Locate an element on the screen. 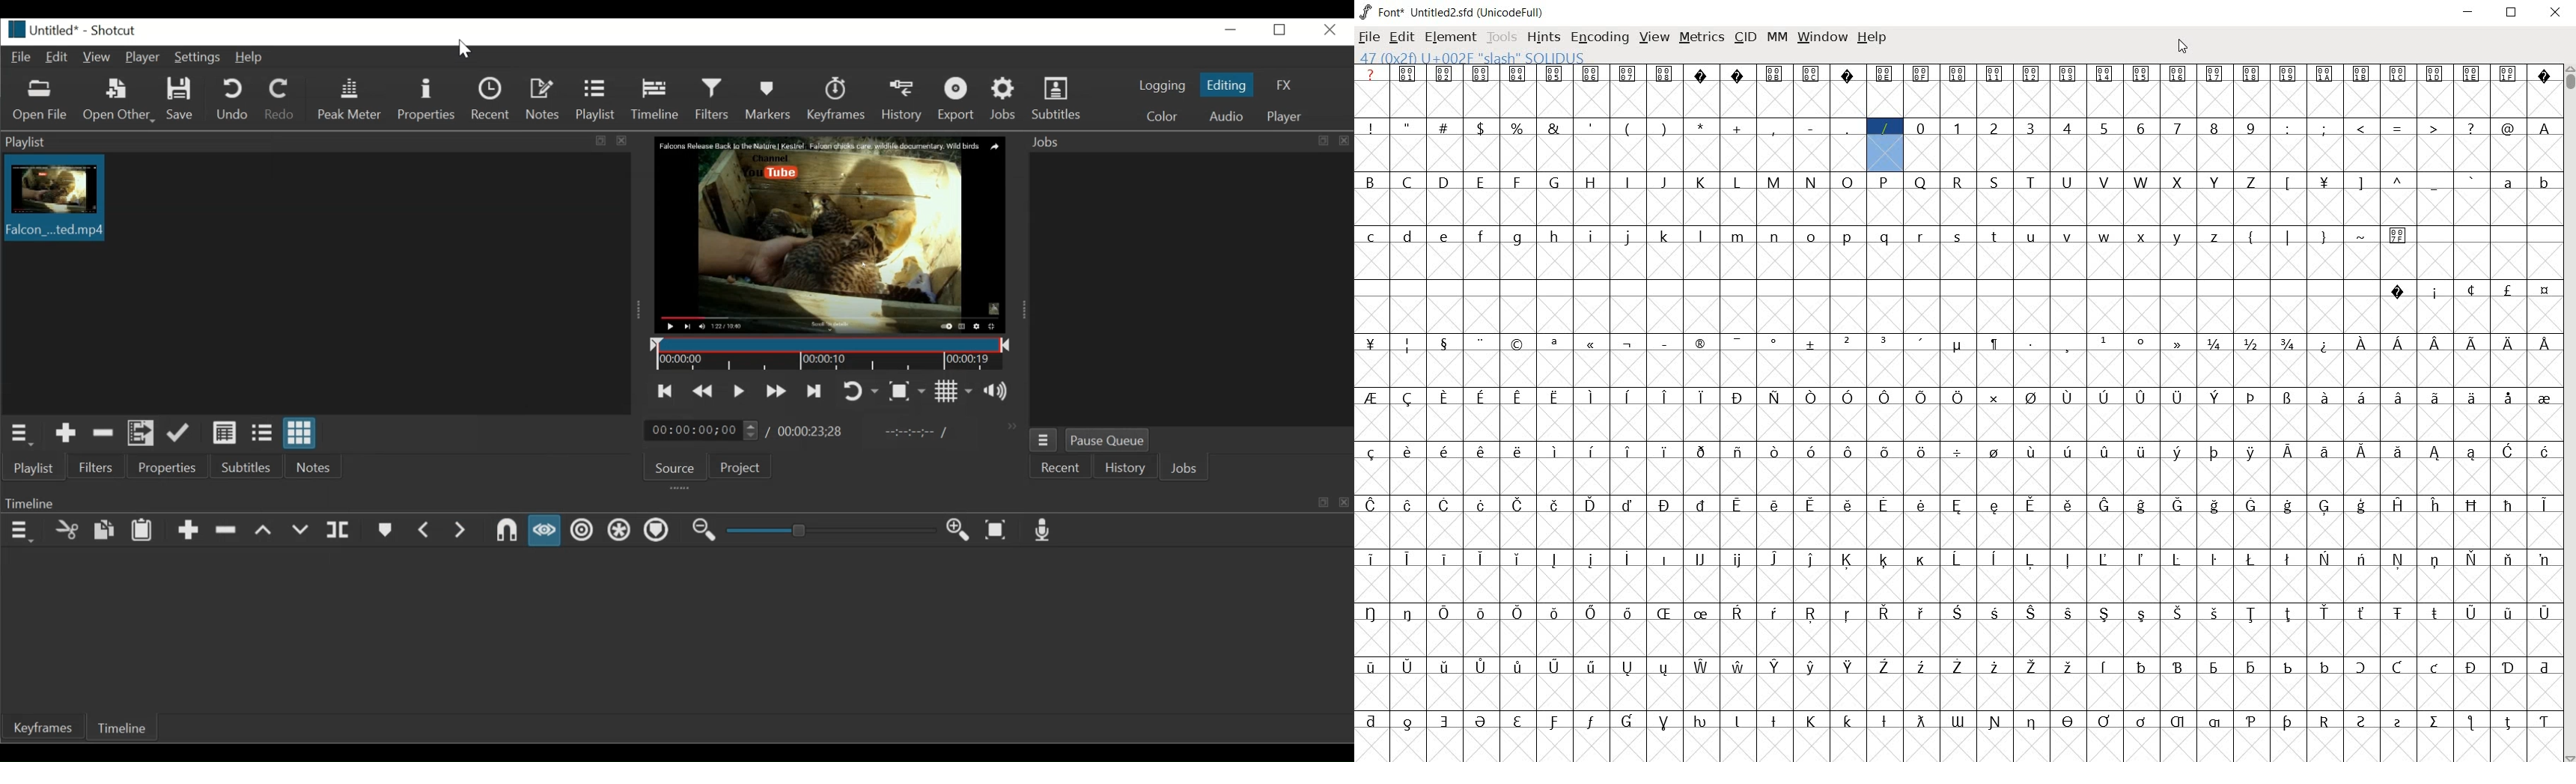  glyph is located at coordinates (1700, 75).